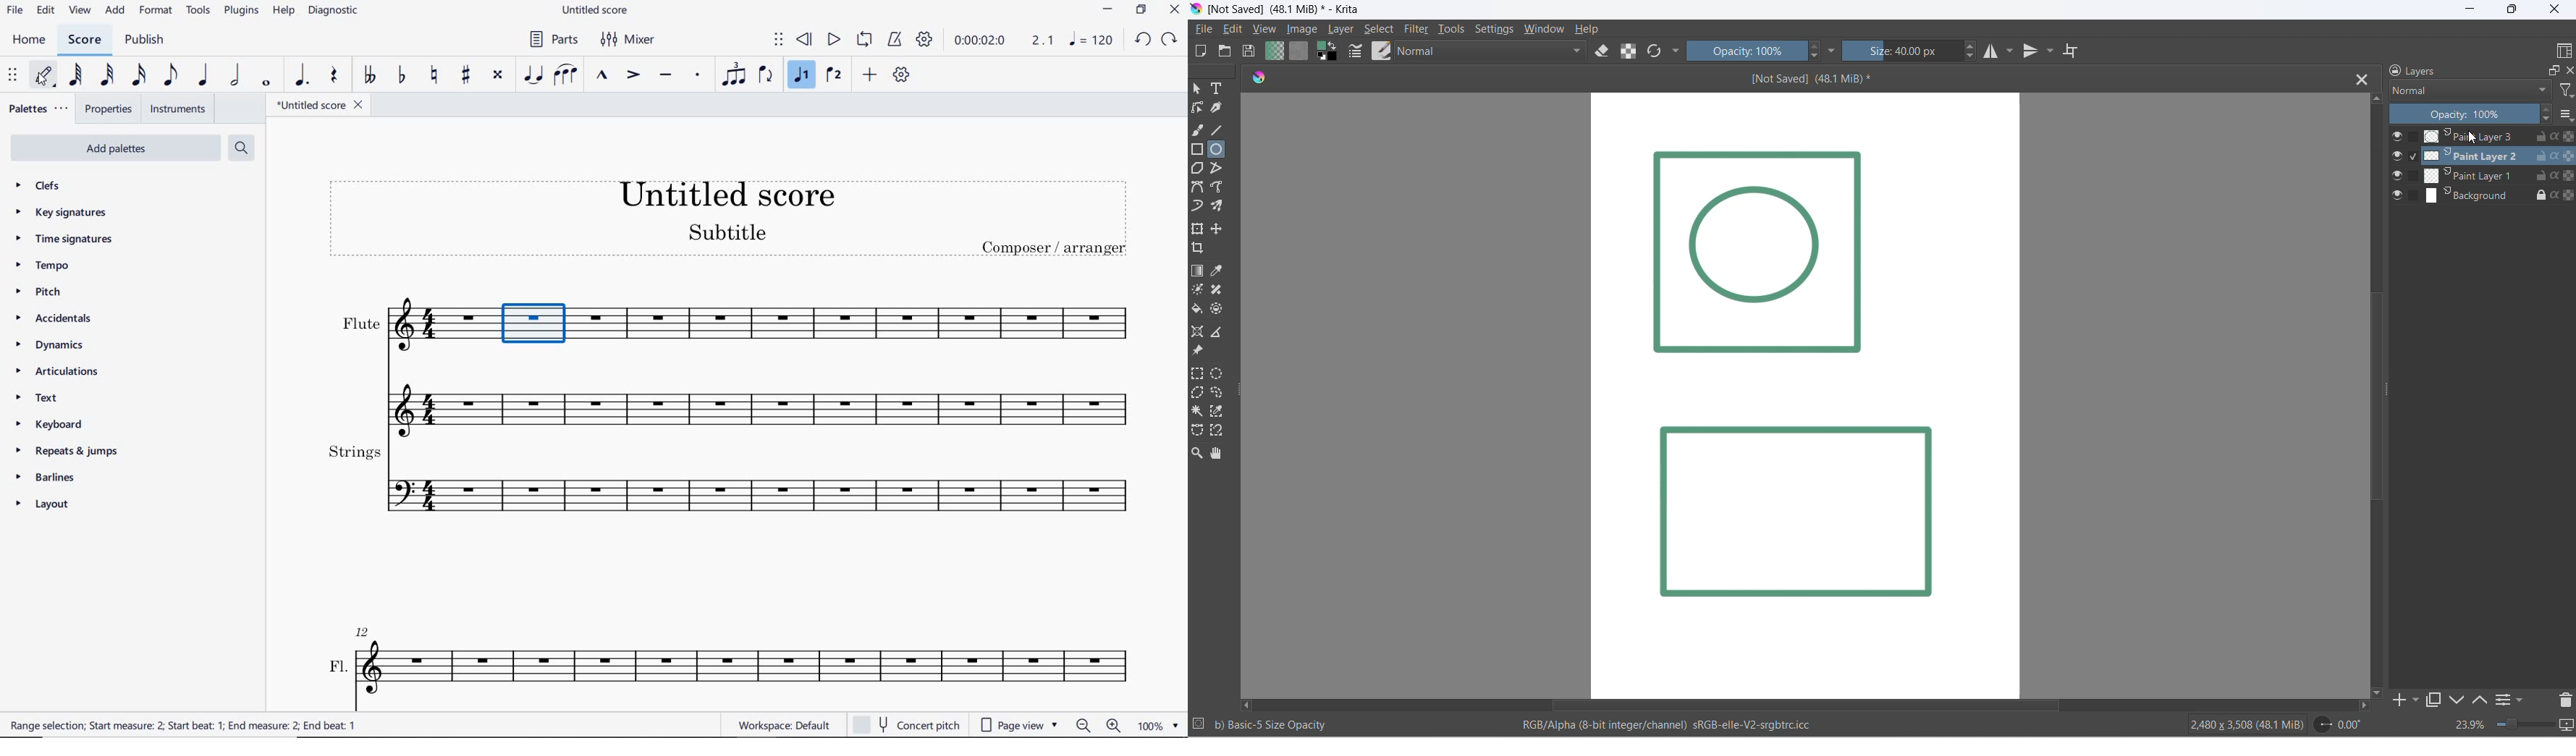 The width and height of the screenshot is (2576, 756). I want to click on page view, so click(1018, 723).